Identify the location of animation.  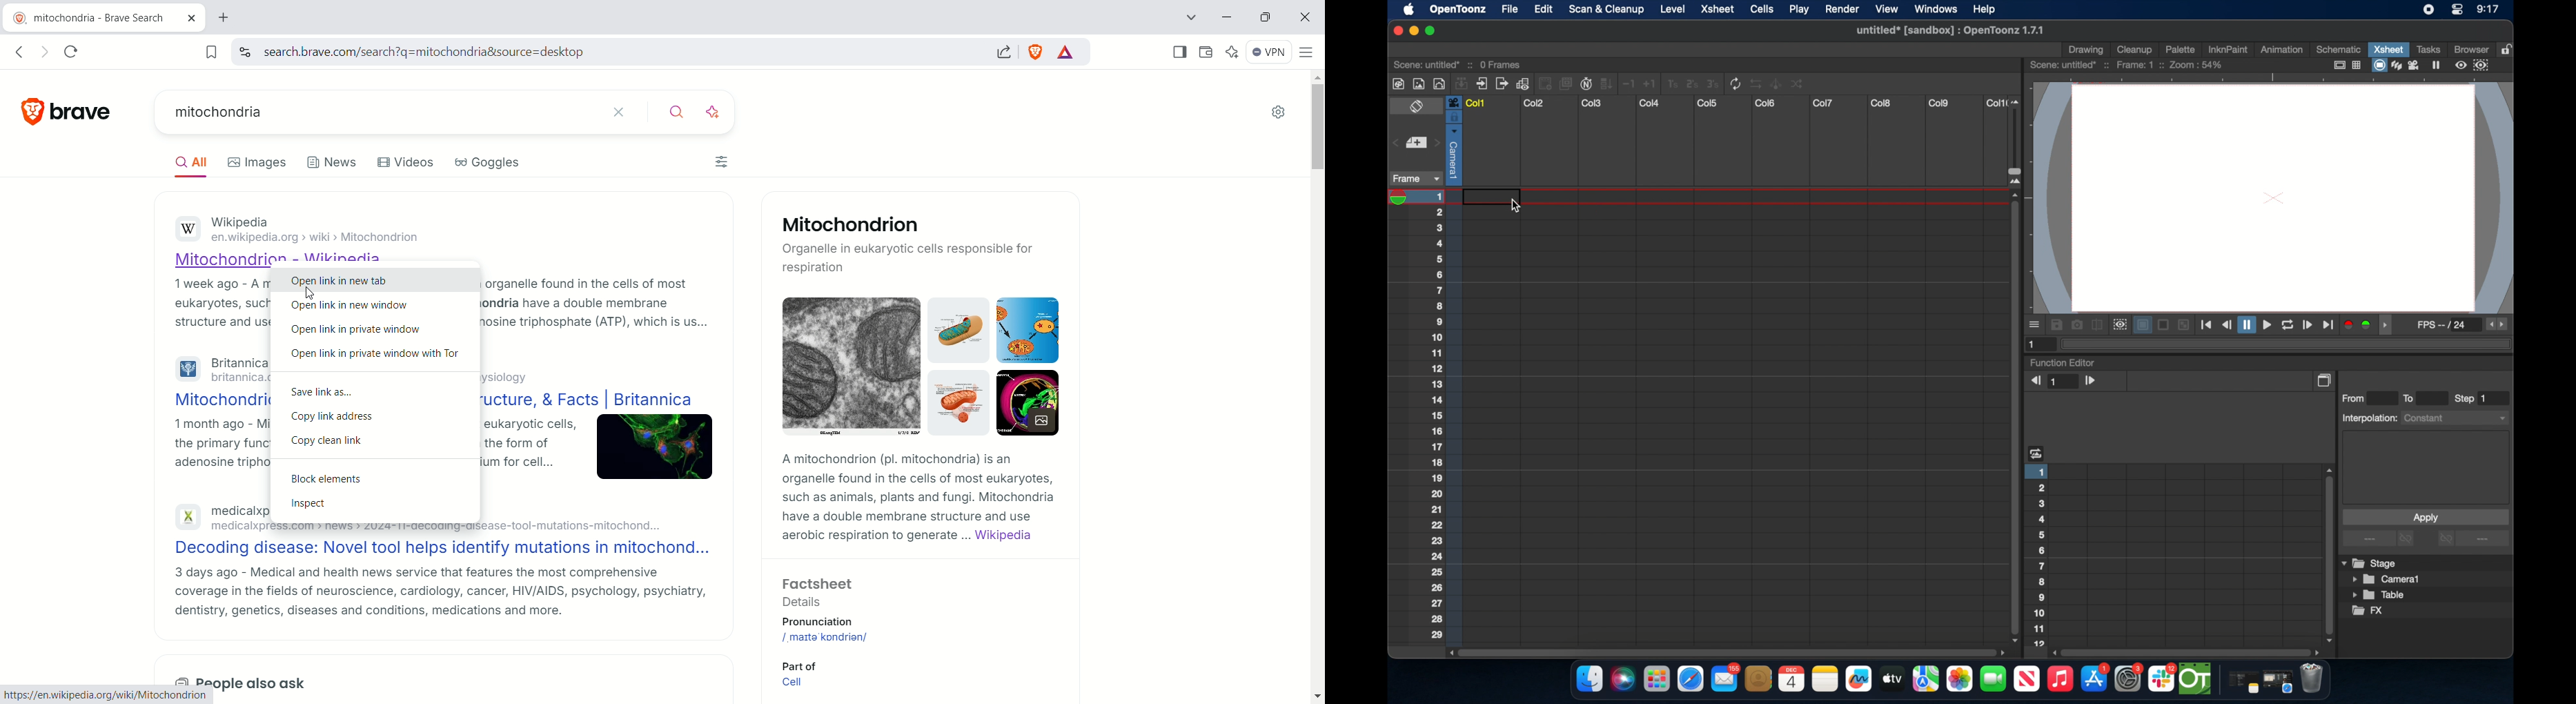
(2282, 50).